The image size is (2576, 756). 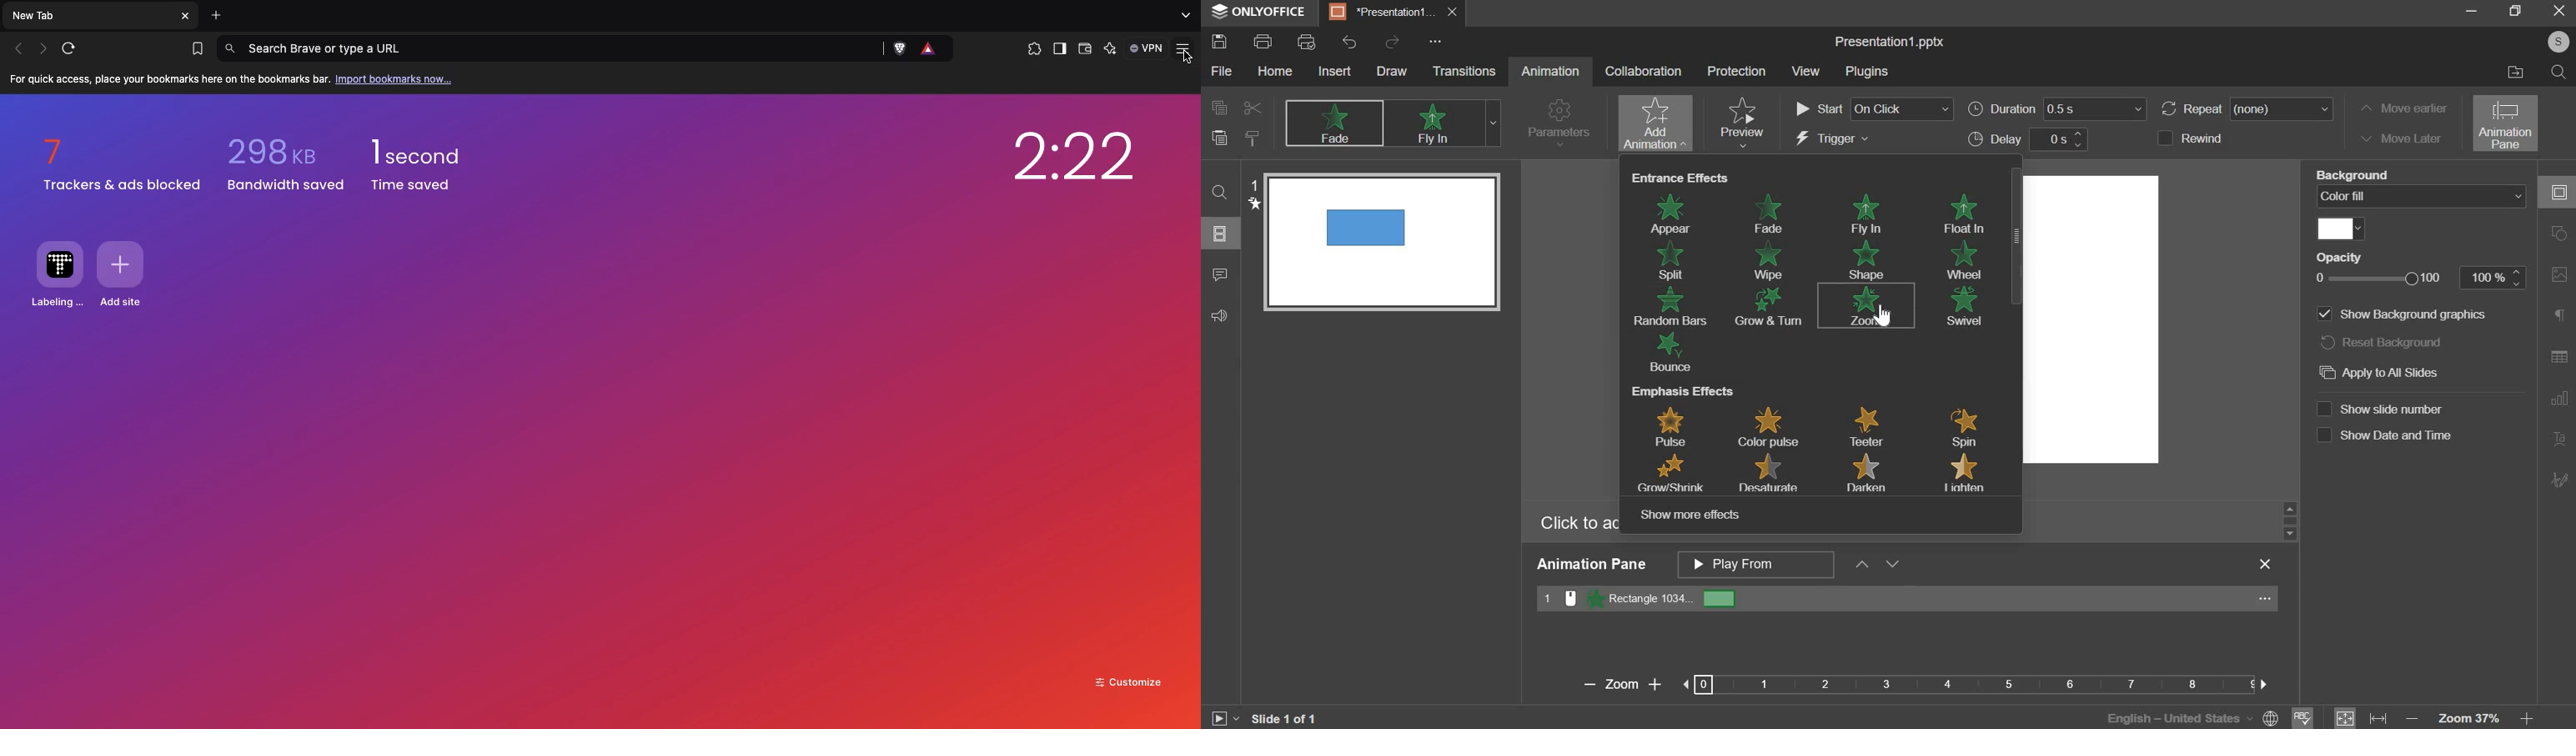 What do you see at coordinates (1676, 474) in the screenshot?
I see `grow/shrink` at bounding box center [1676, 474].